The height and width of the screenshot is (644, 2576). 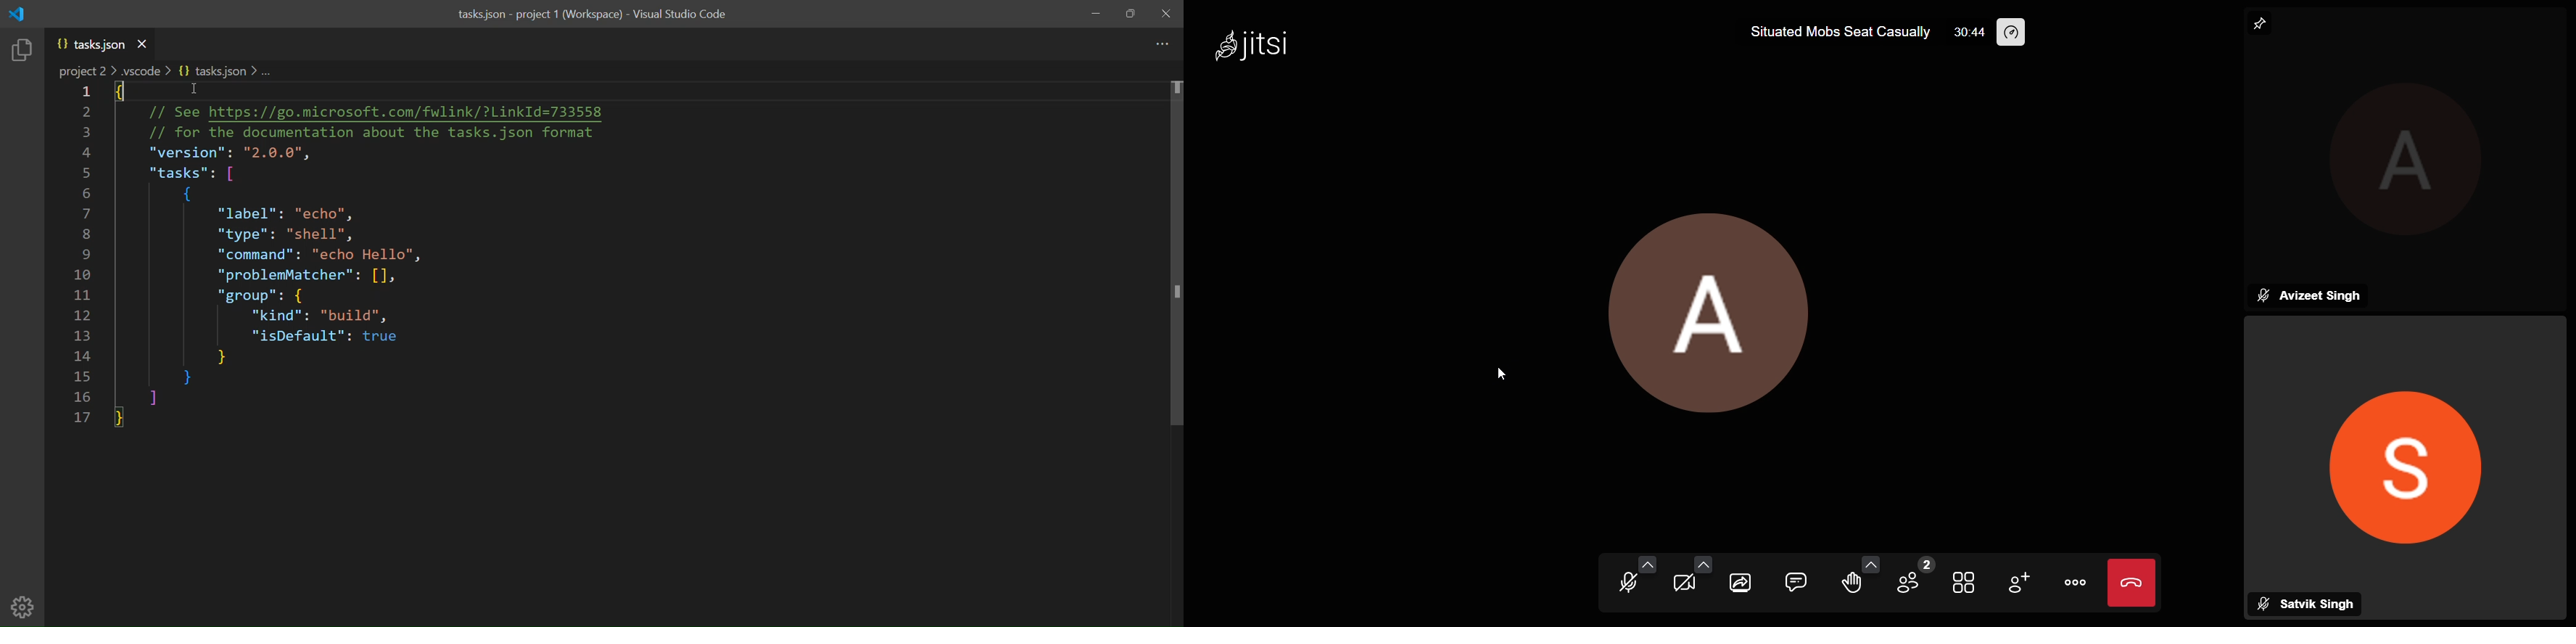 What do you see at coordinates (2416, 164) in the screenshot?
I see `Meeting Organizer ` at bounding box center [2416, 164].